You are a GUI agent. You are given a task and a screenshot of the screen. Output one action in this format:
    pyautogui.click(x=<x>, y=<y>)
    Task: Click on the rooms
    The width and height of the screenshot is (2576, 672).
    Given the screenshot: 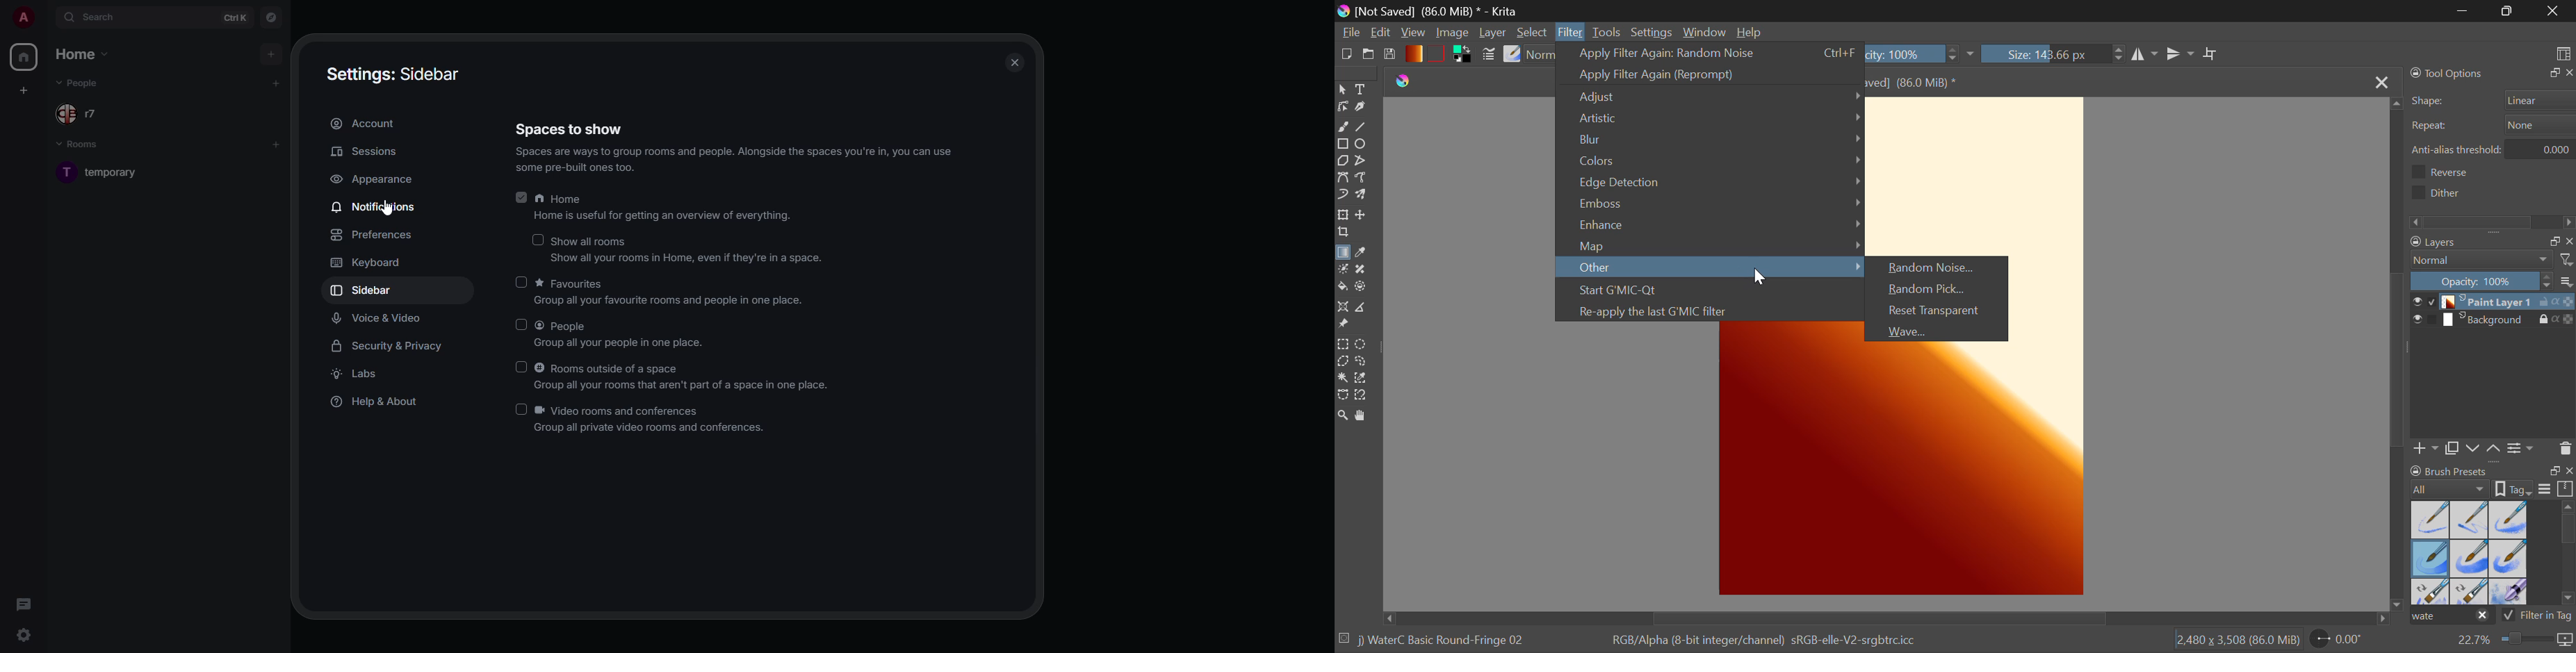 What is the action you would take?
    pyautogui.click(x=83, y=145)
    